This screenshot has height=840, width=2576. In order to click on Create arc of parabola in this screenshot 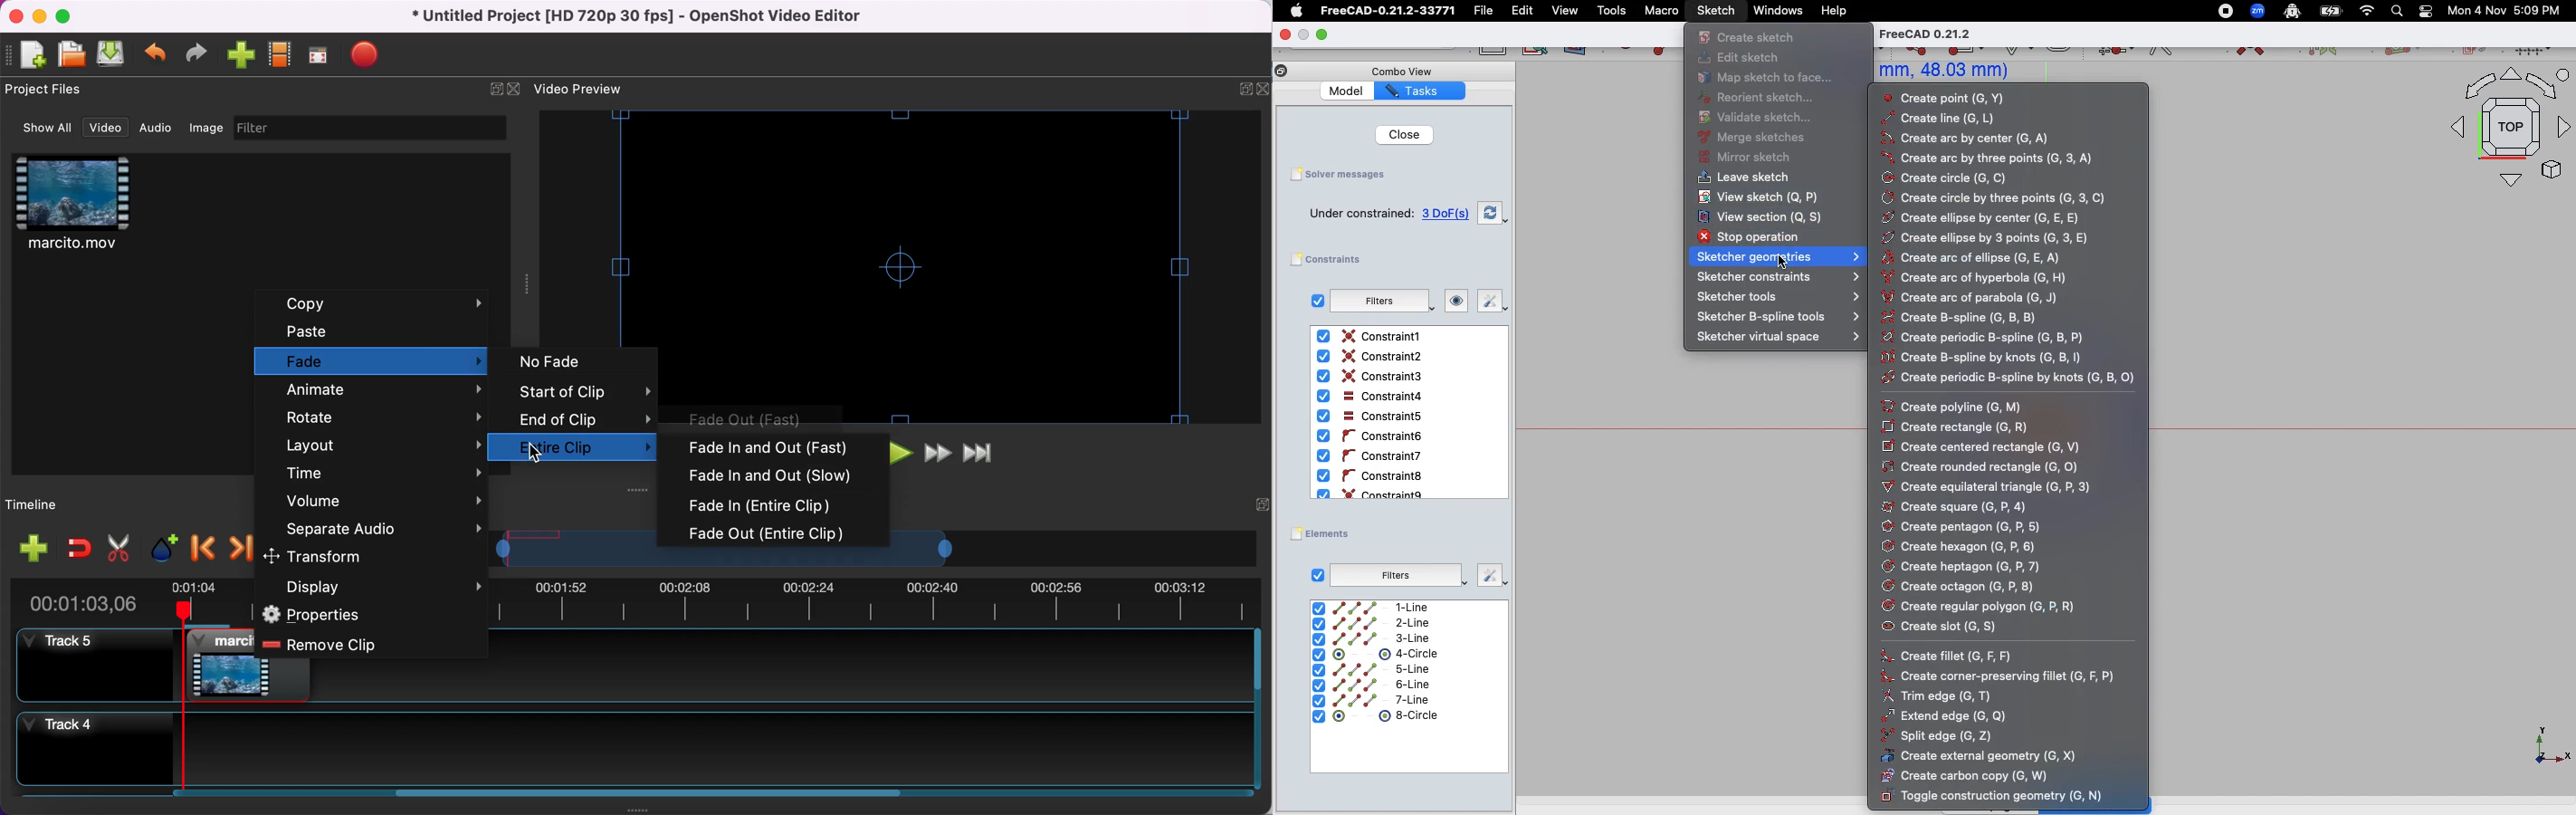, I will do `click(2000, 298)`.